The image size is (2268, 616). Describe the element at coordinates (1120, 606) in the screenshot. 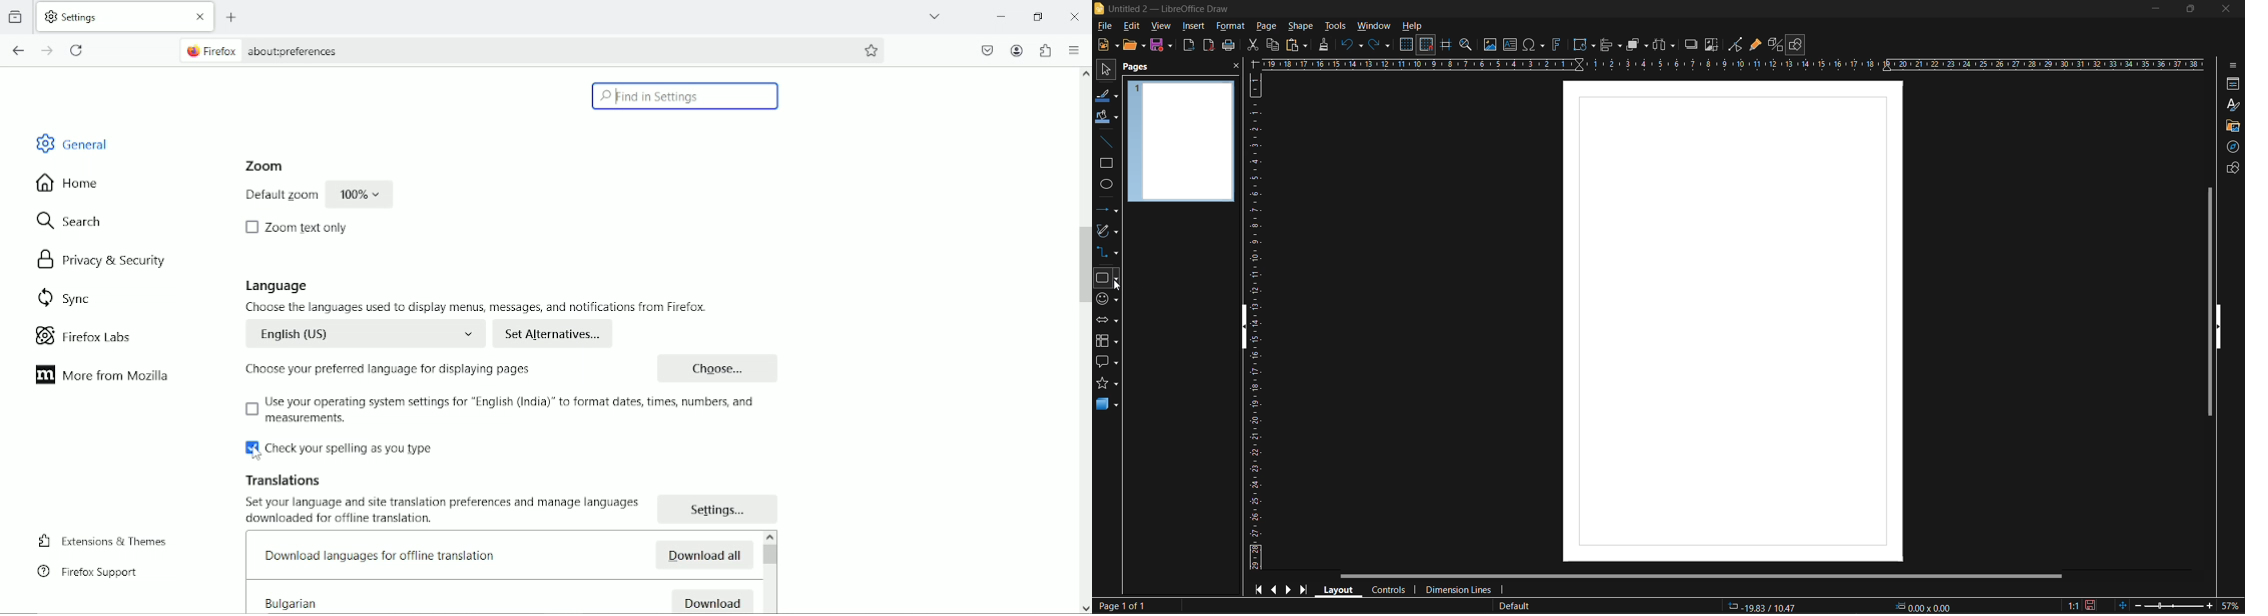

I see `page number` at that location.